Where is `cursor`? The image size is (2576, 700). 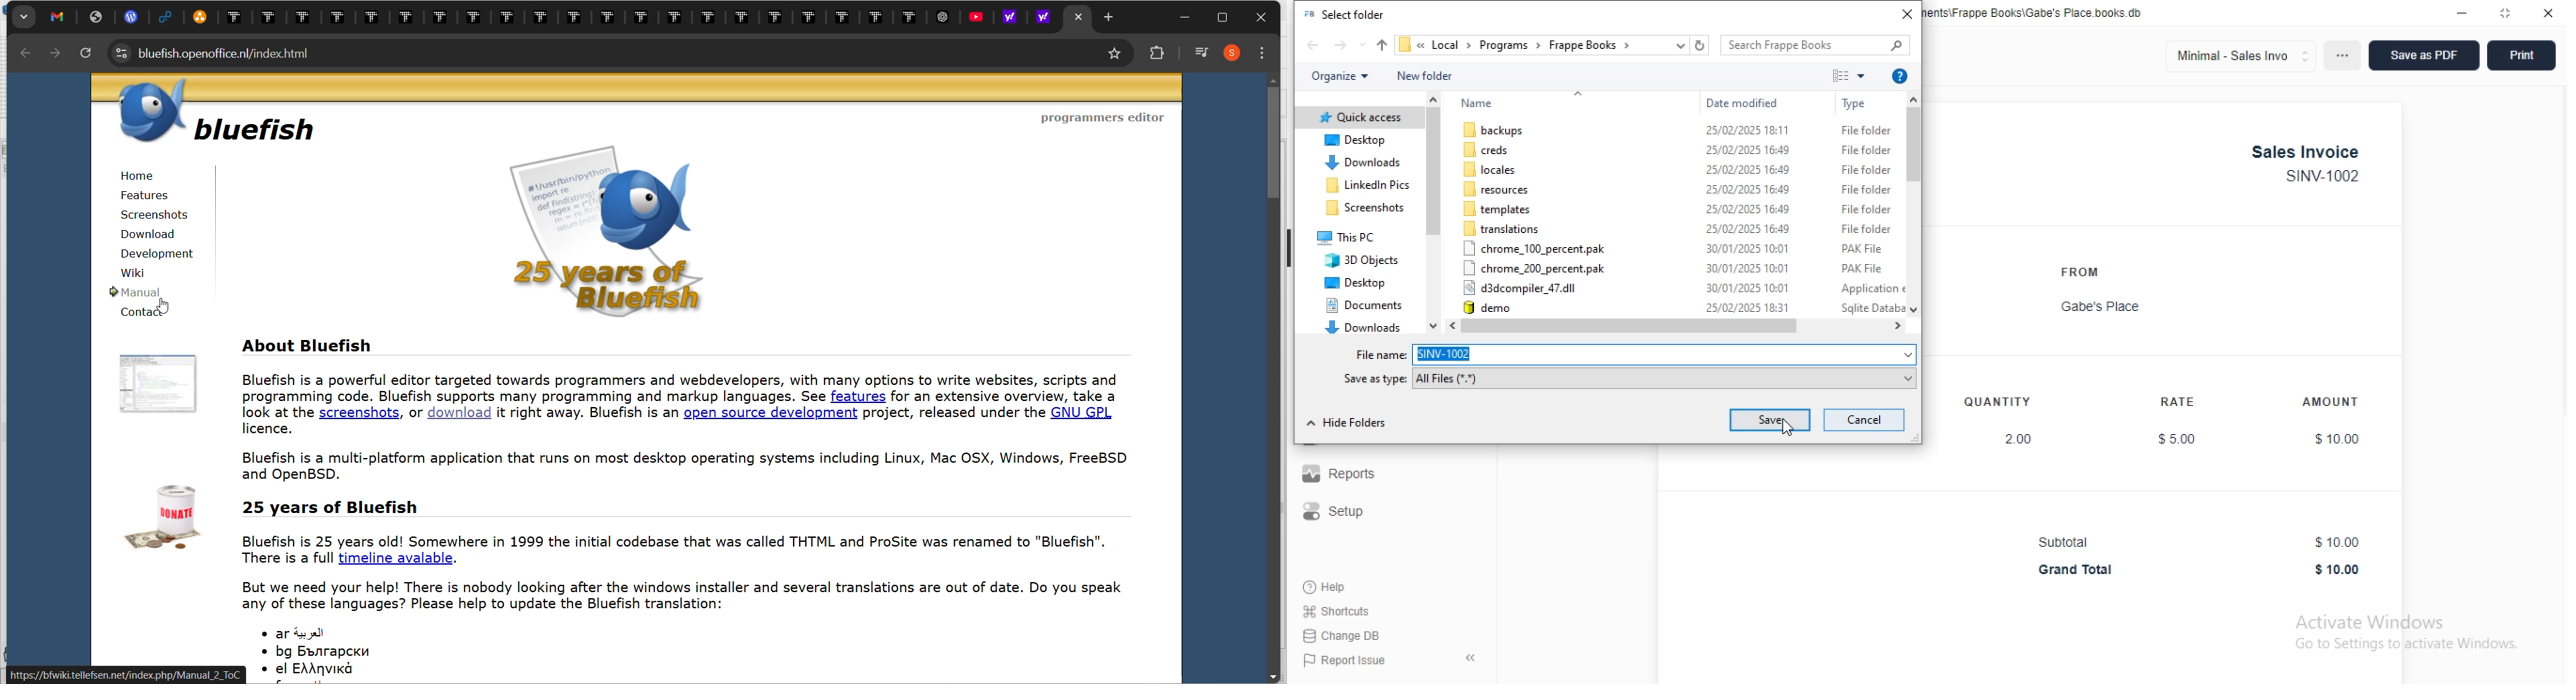
cursor is located at coordinates (1788, 427).